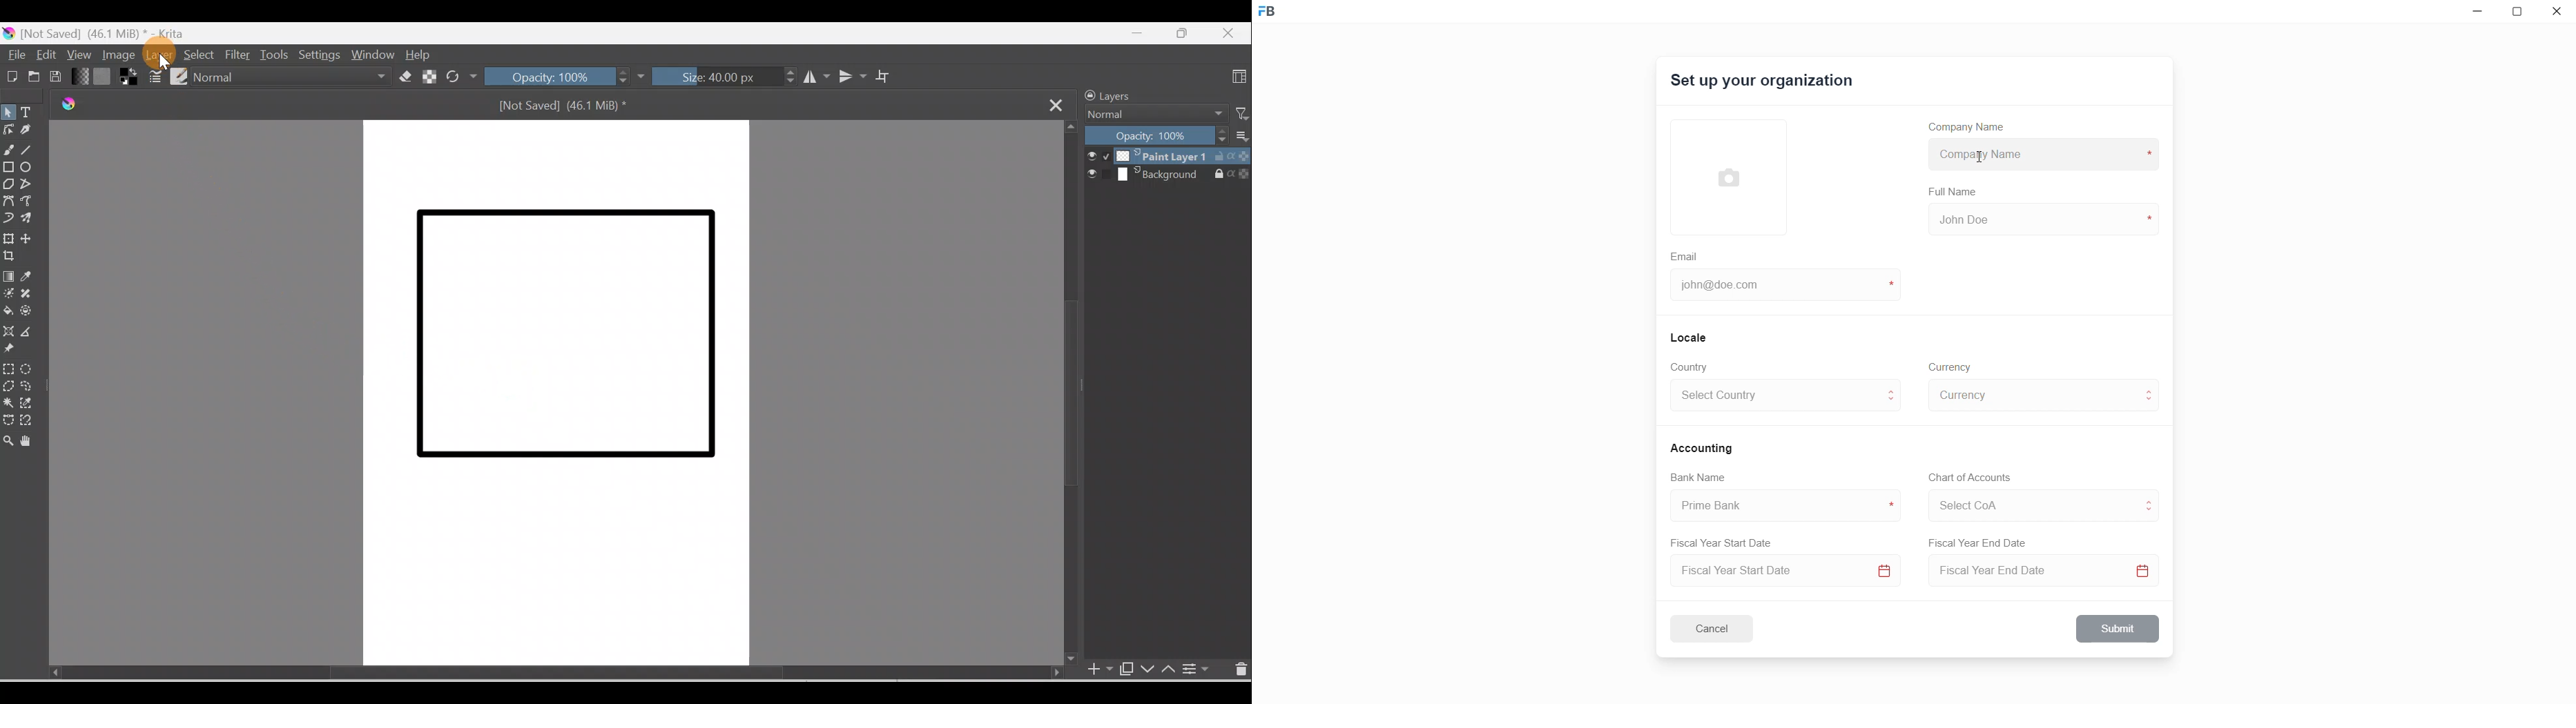 The image size is (2576, 728). I want to click on move to below currency, so click(2152, 402).